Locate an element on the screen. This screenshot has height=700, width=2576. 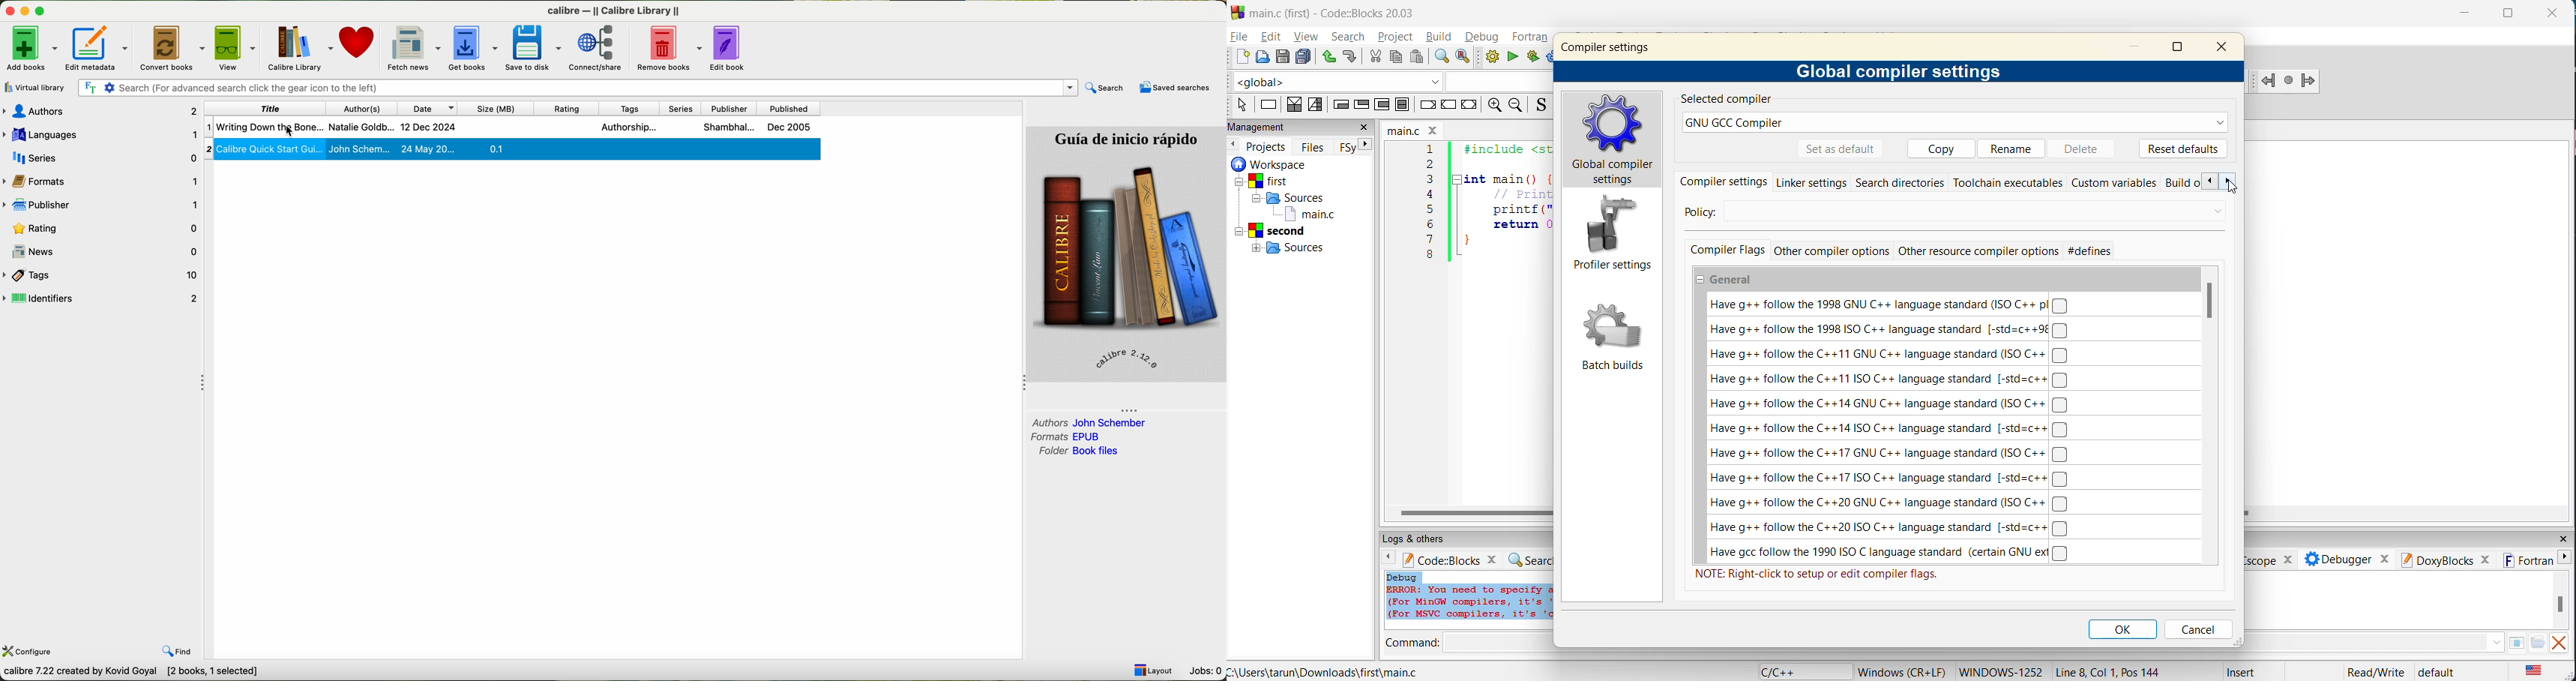
title is located at coordinates (287, 108).